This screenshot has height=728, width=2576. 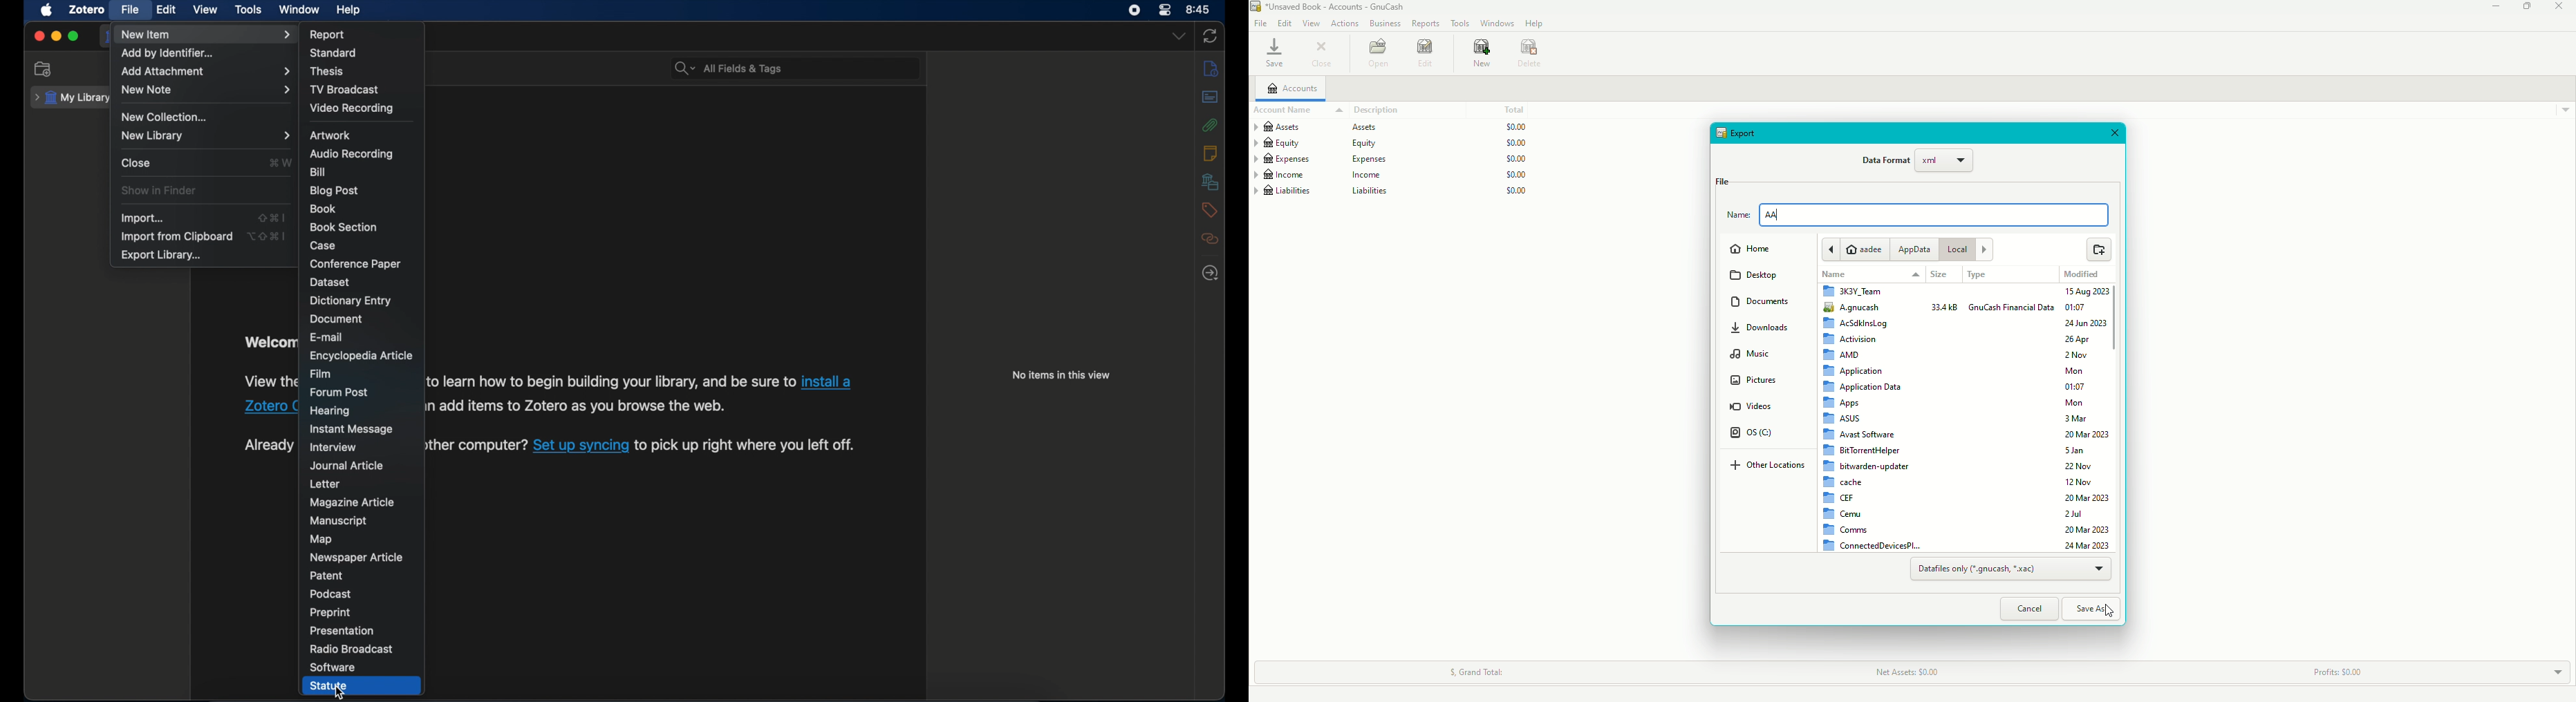 I want to click on Restore, so click(x=2526, y=7).